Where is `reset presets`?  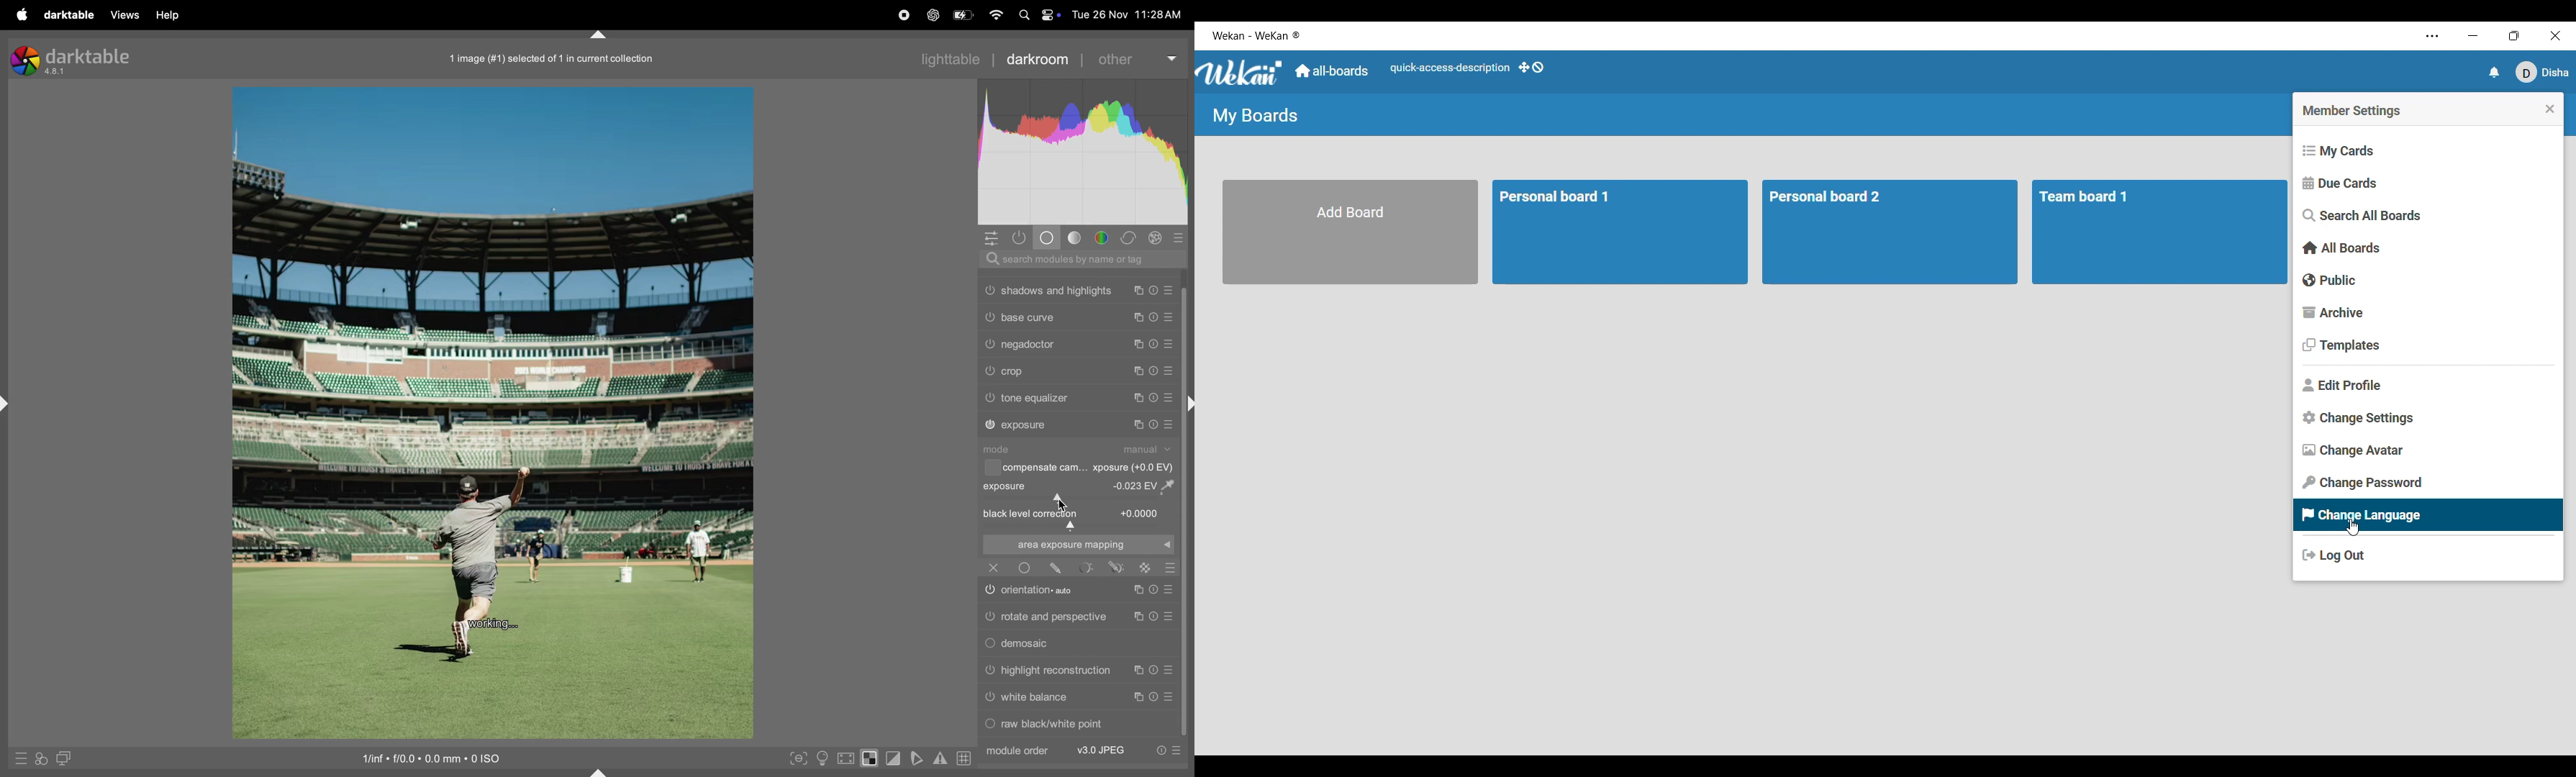
reset presets is located at coordinates (1156, 291).